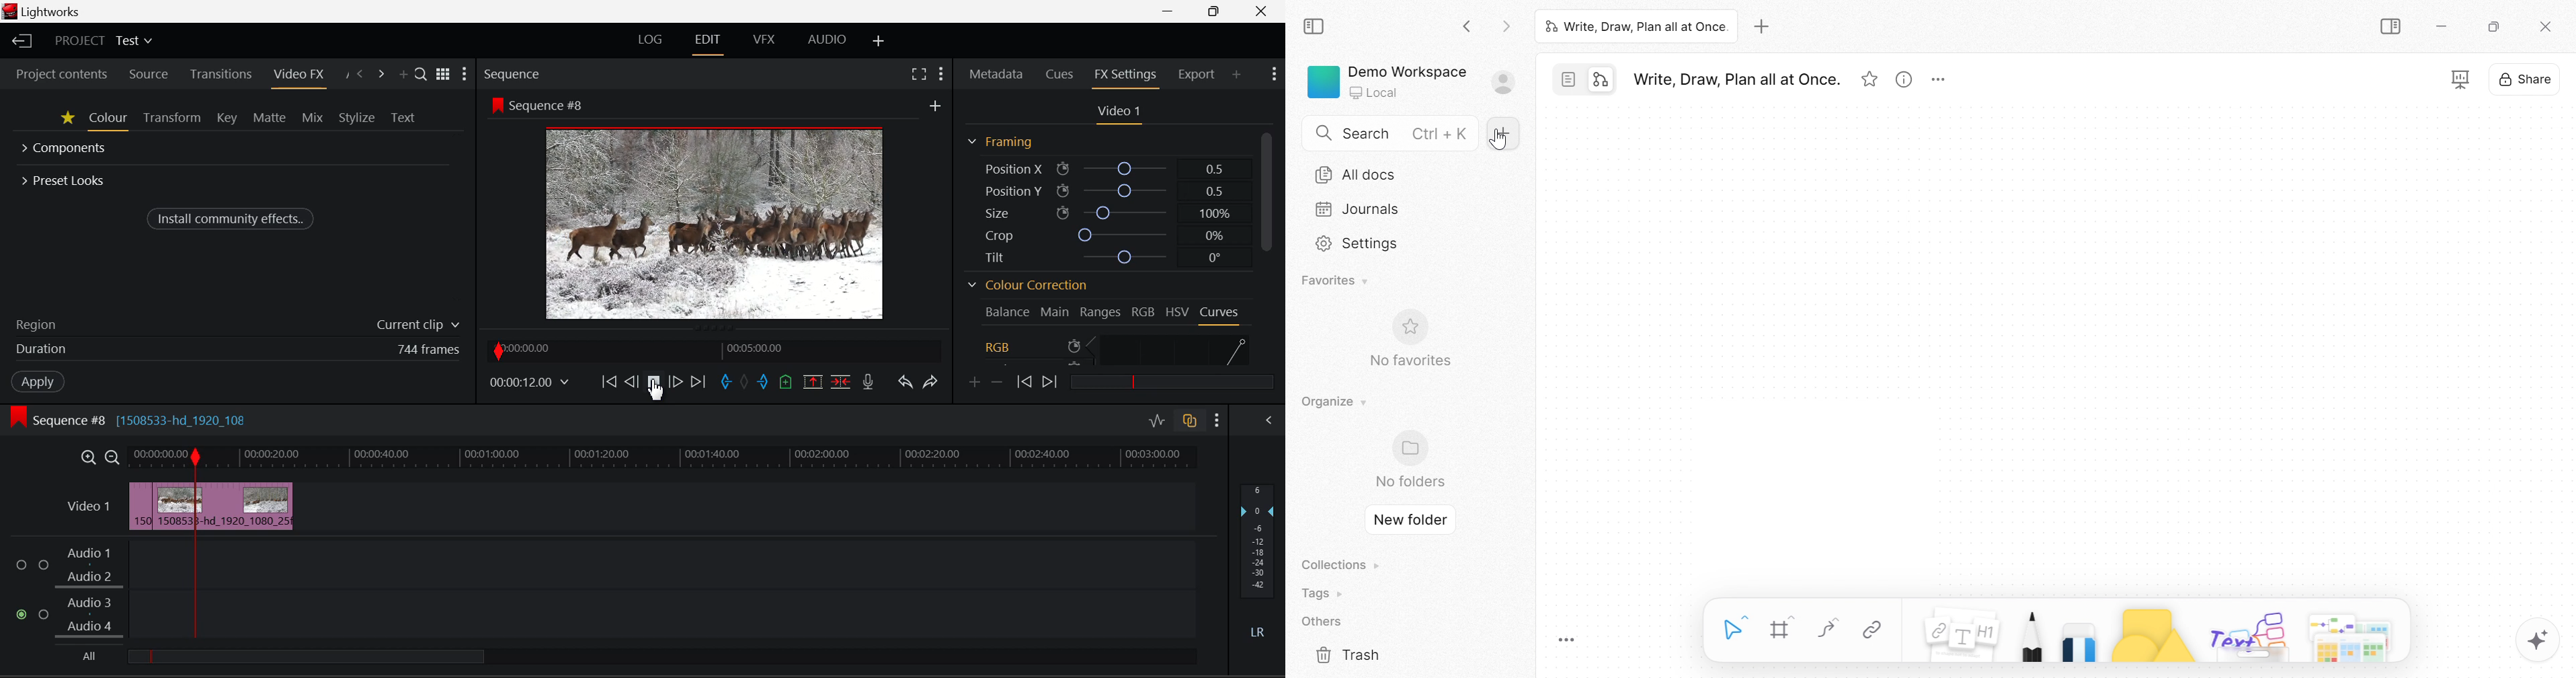  I want to click on Green color, so click(1324, 81).